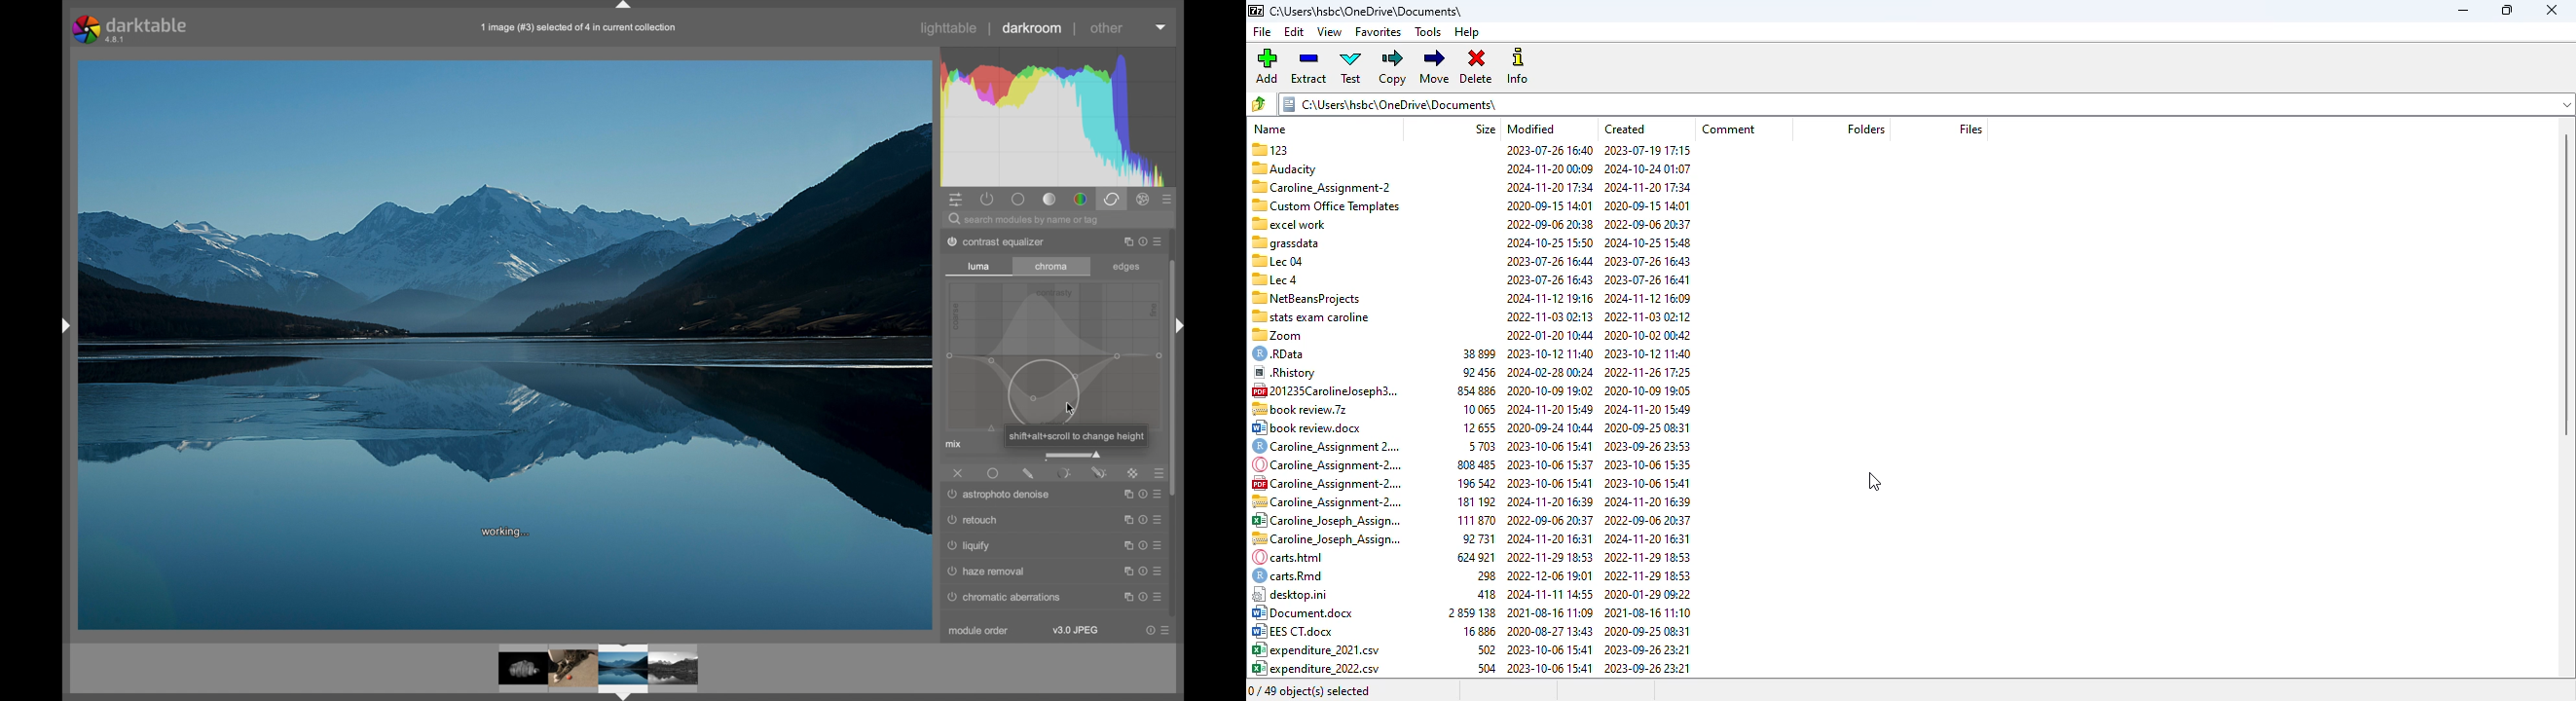 This screenshot has width=2576, height=728. I want to click on tools, so click(1428, 32).